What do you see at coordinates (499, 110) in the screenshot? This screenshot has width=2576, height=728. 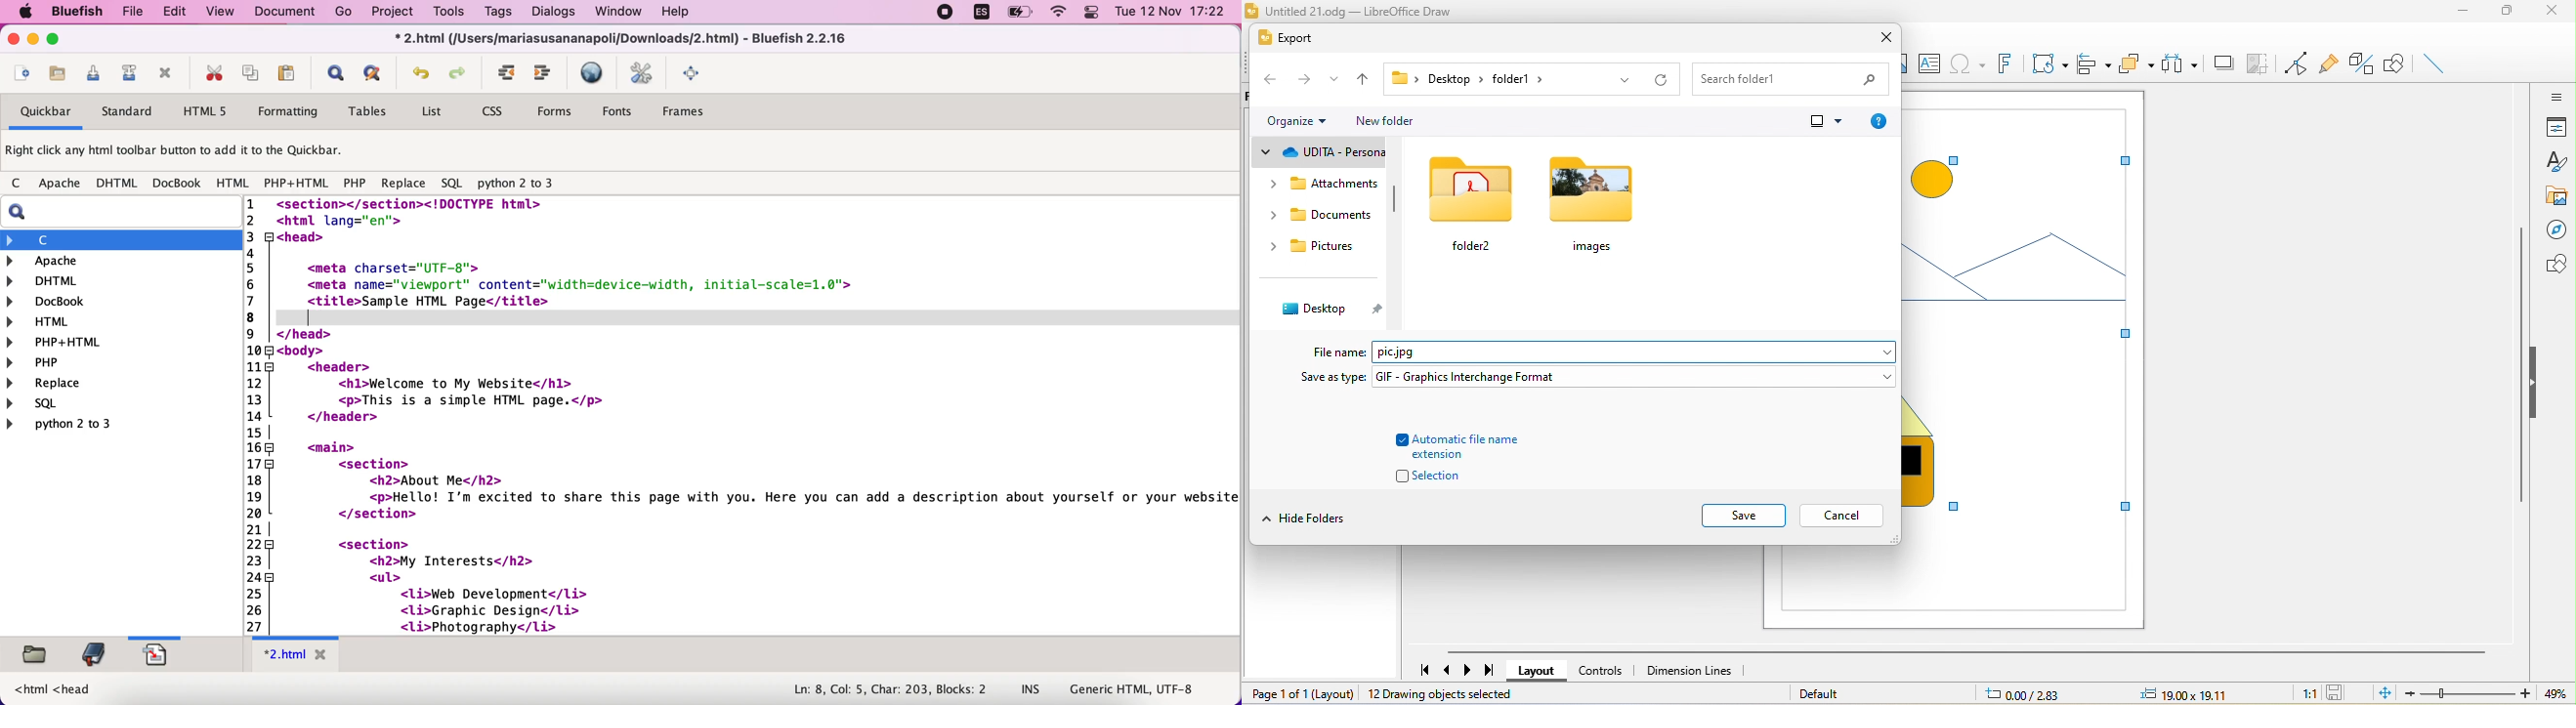 I see `css` at bounding box center [499, 110].